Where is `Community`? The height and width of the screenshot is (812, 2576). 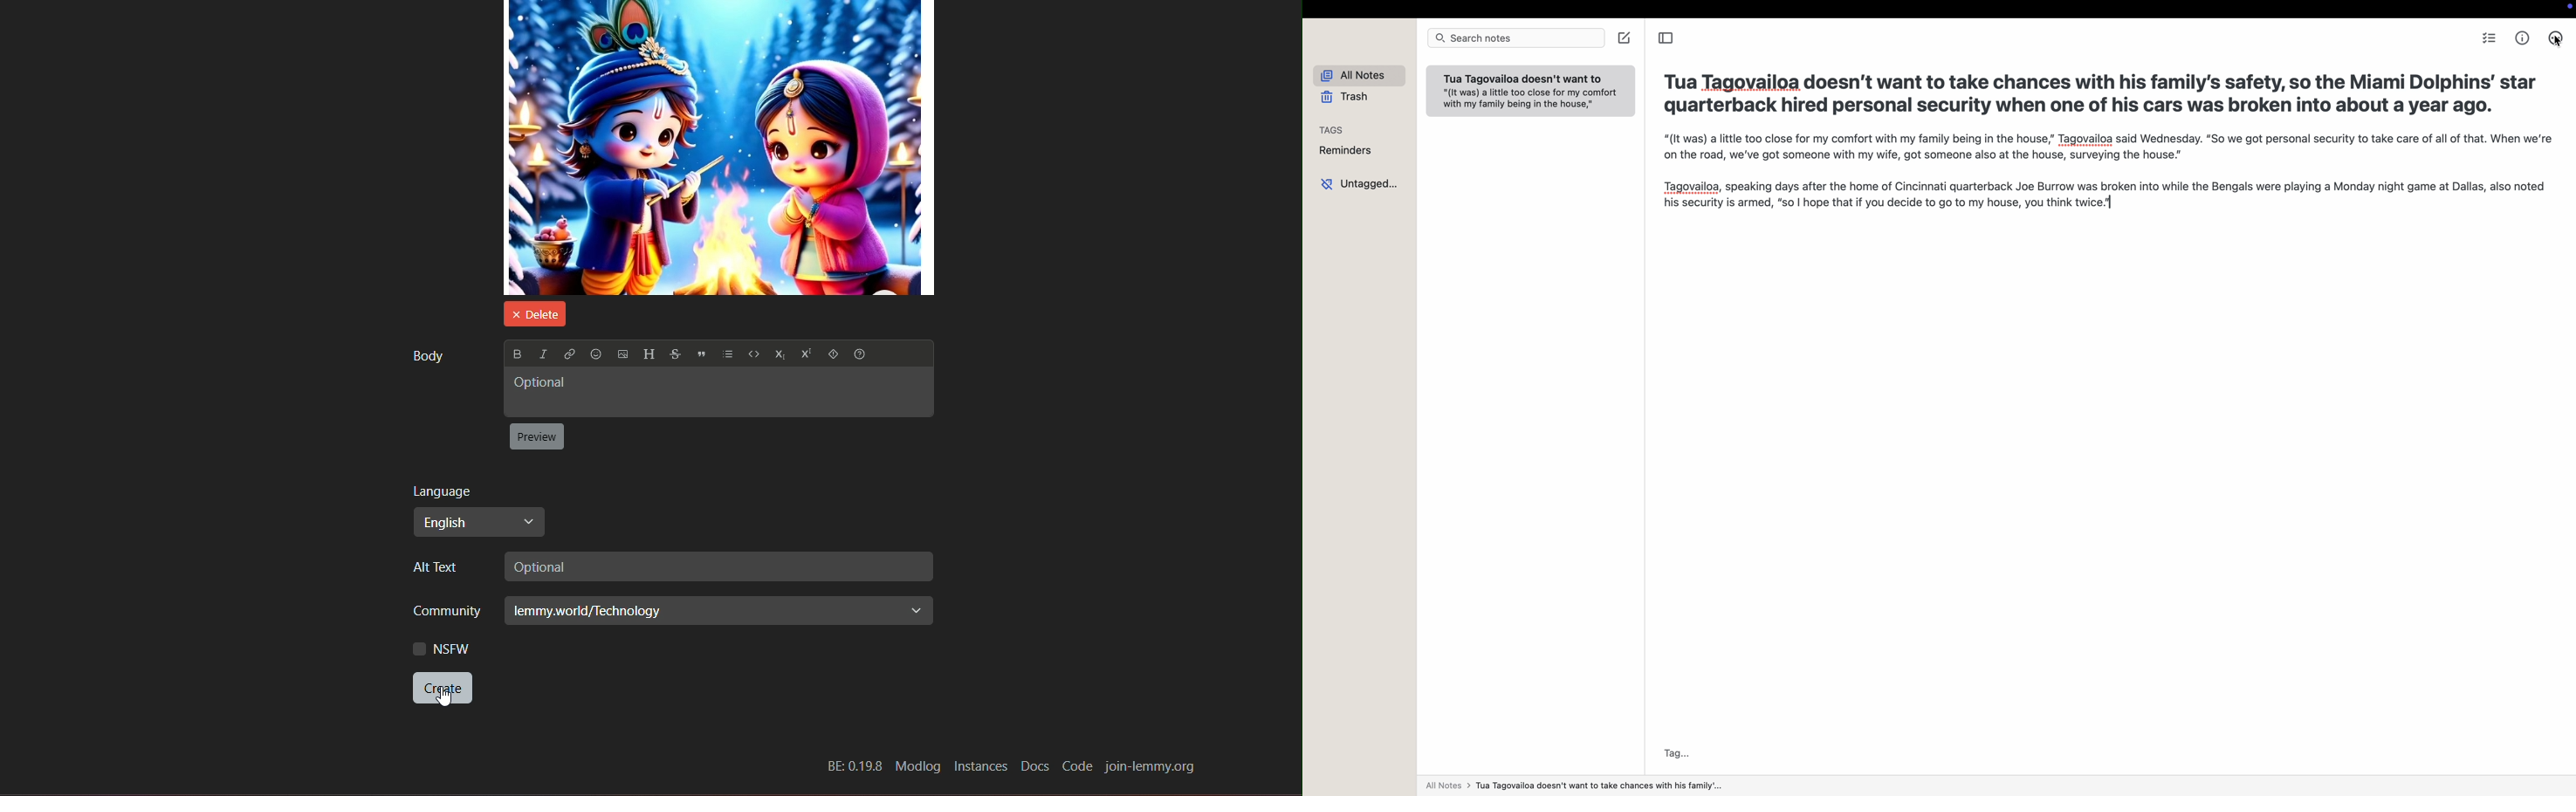
Community is located at coordinates (441, 613).